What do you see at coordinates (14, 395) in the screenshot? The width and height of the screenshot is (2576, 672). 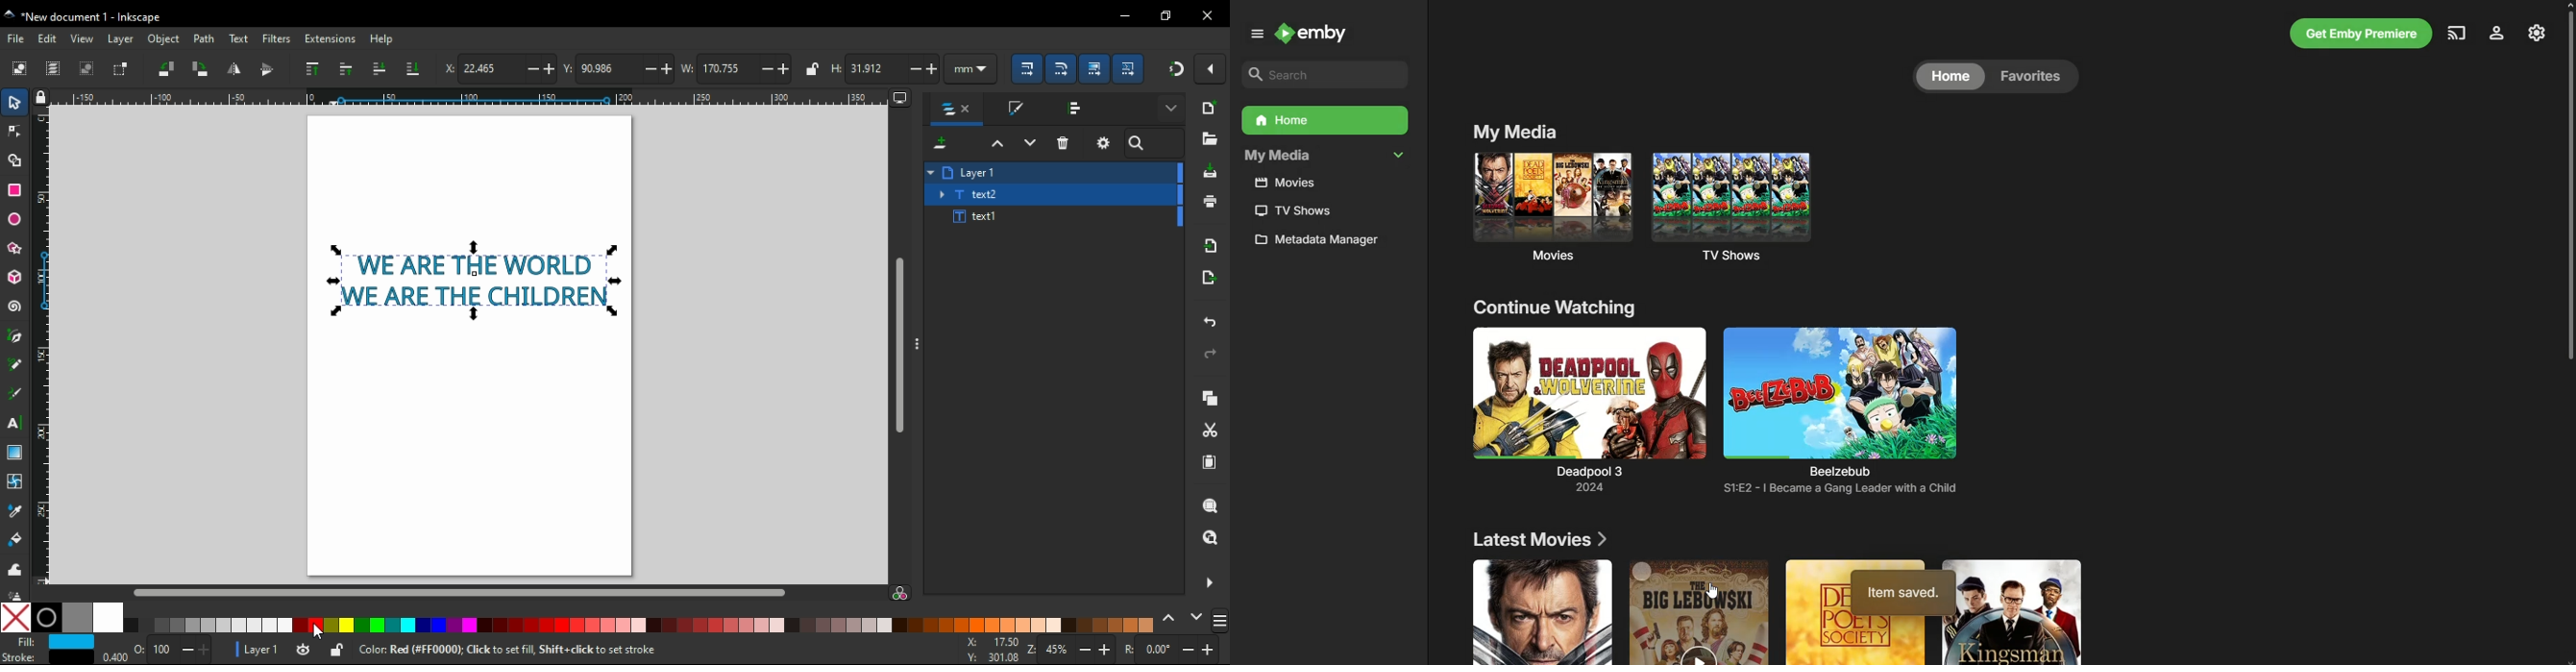 I see `calligraphy tool` at bounding box center [14, 395].